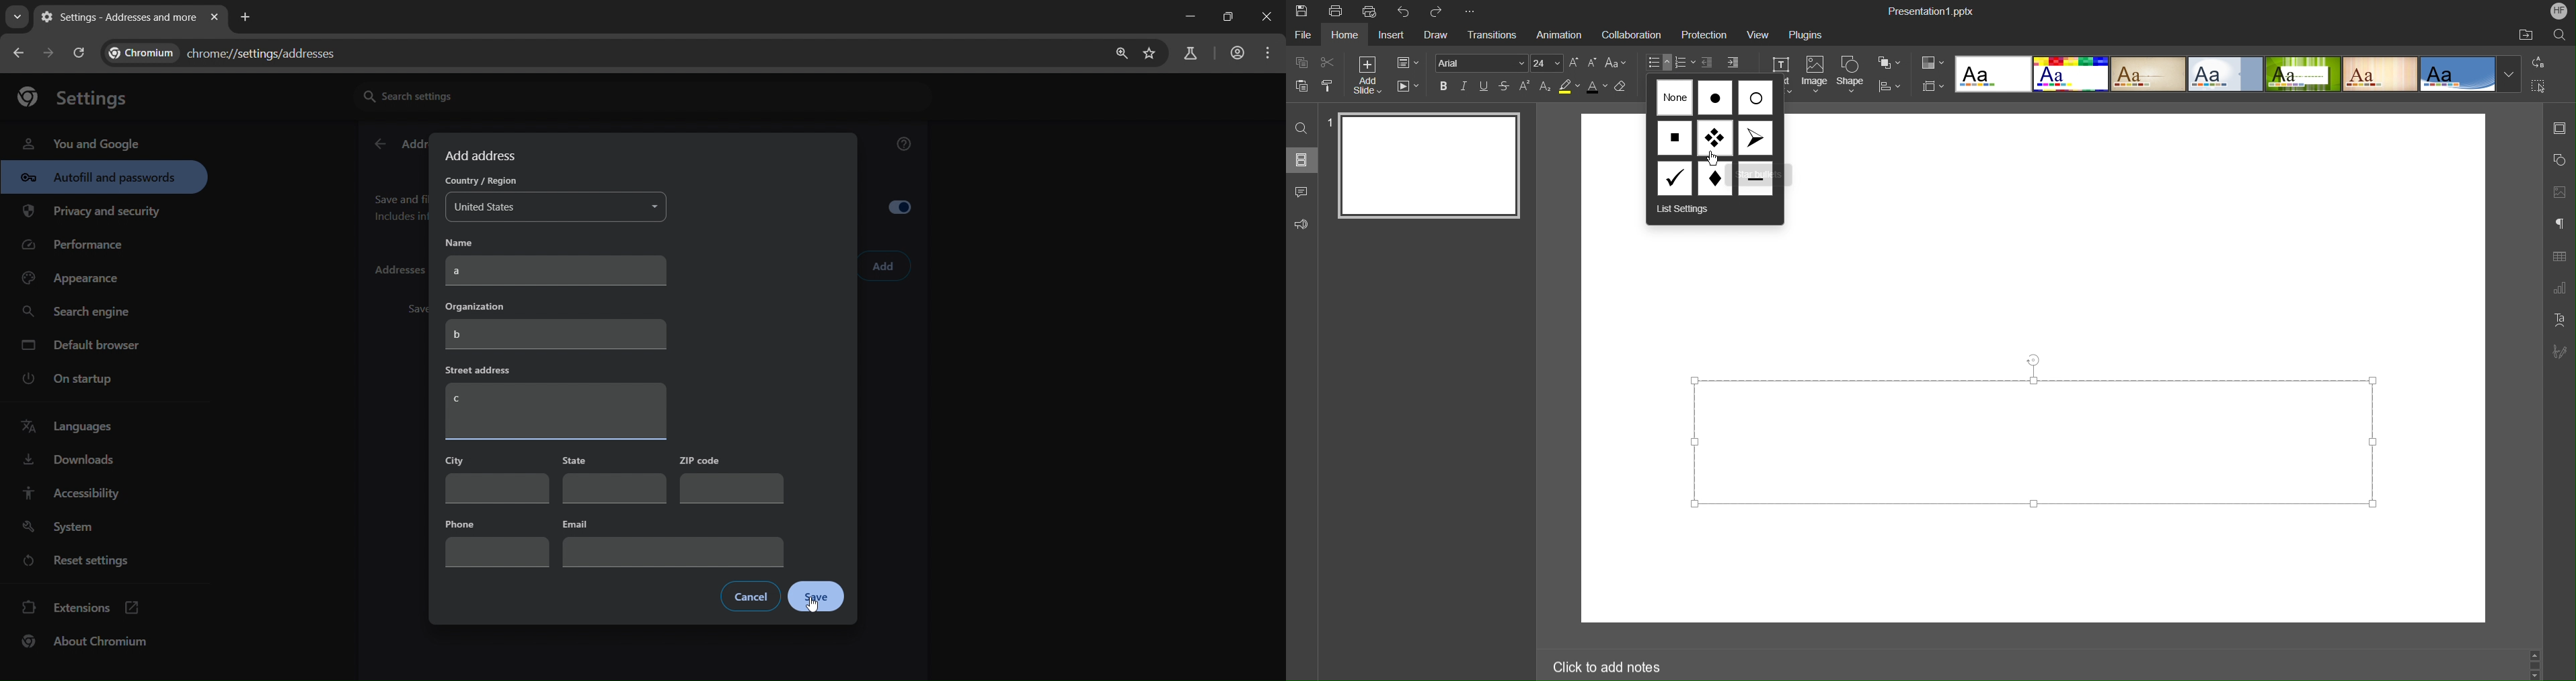 This screenshot has width=2576, height=700. What do you see at coordinates (1804, 34) in the screenshot?
I see `Plugins` at bounding box center [1804, 34].